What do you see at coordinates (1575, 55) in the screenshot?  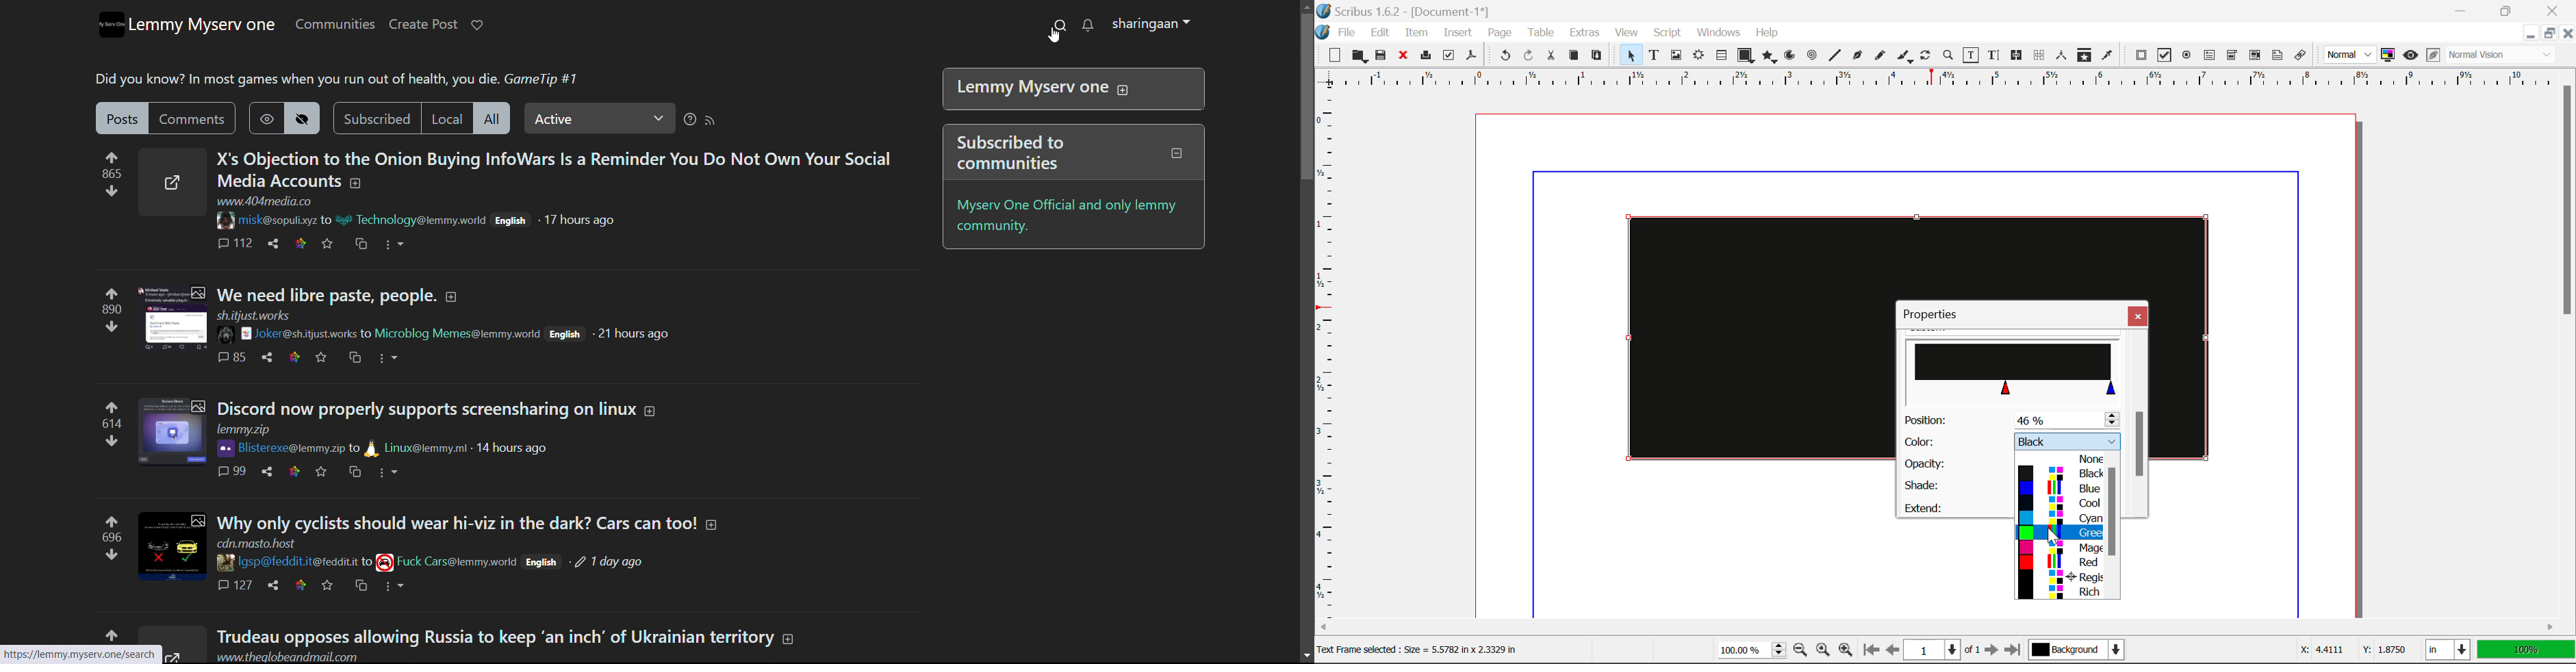 I see `Copy` at bounding box center [1575, 55].